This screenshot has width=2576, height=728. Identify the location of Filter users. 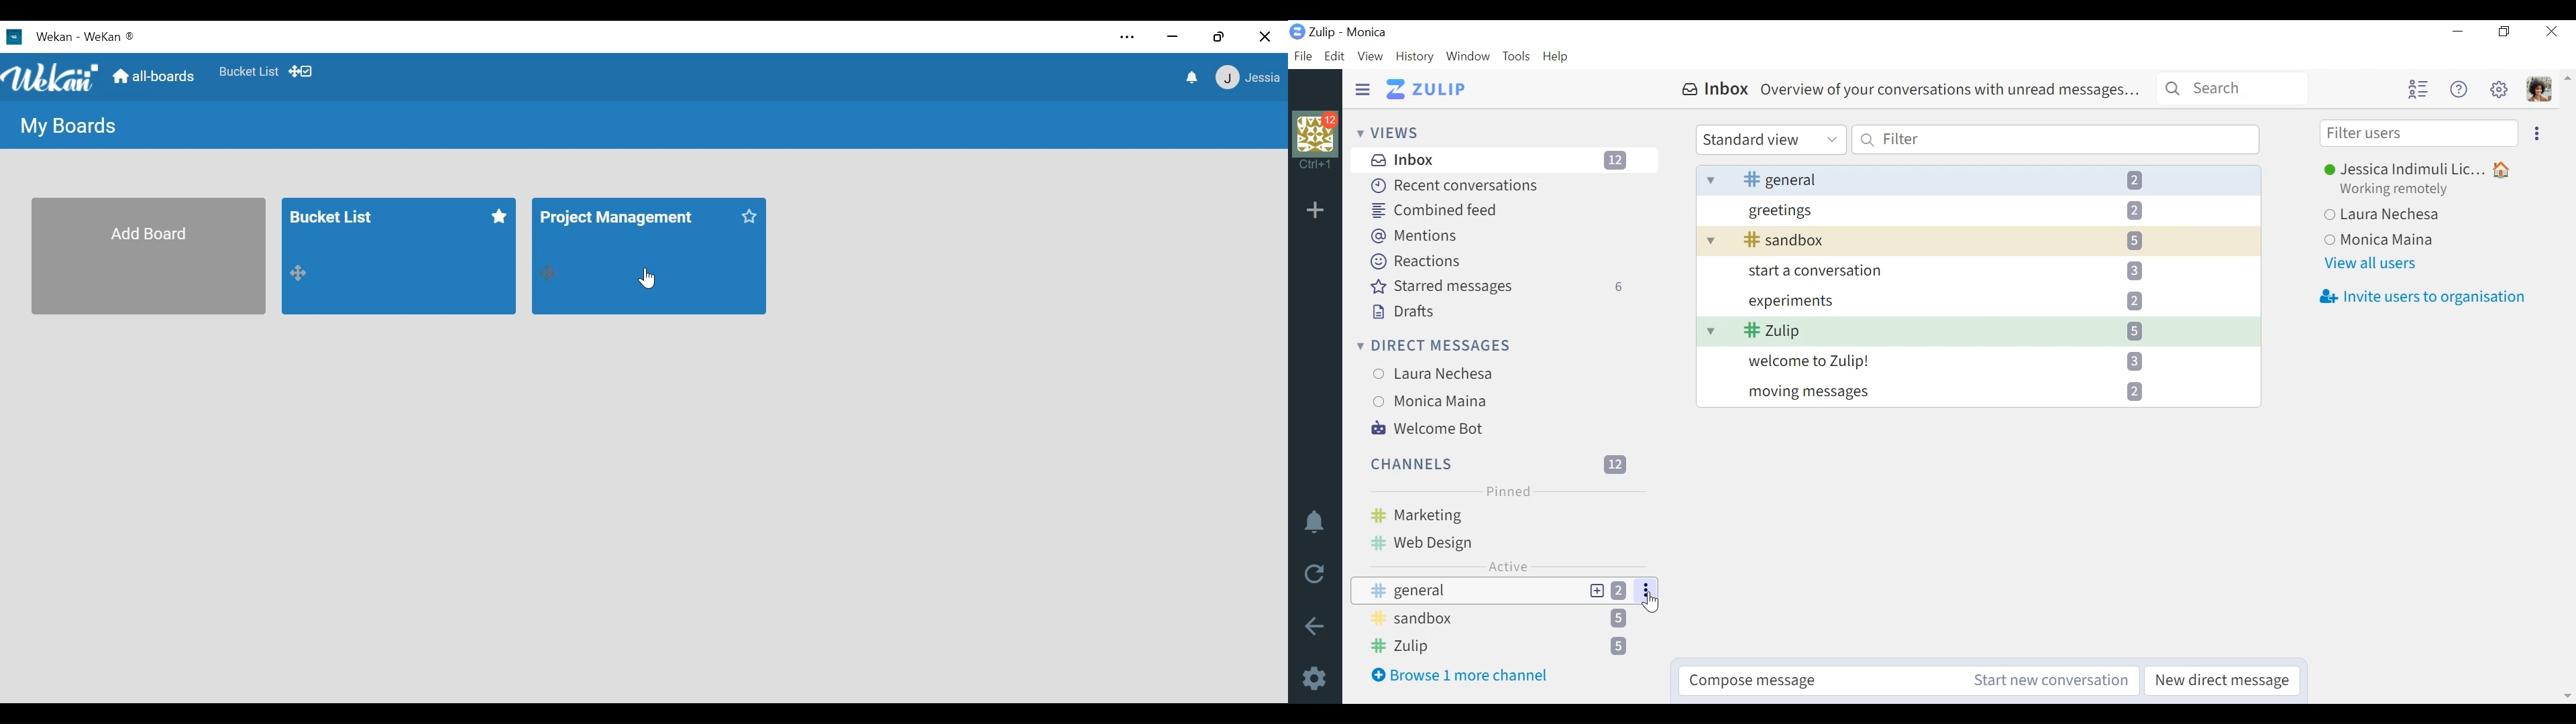
(2420, 133).